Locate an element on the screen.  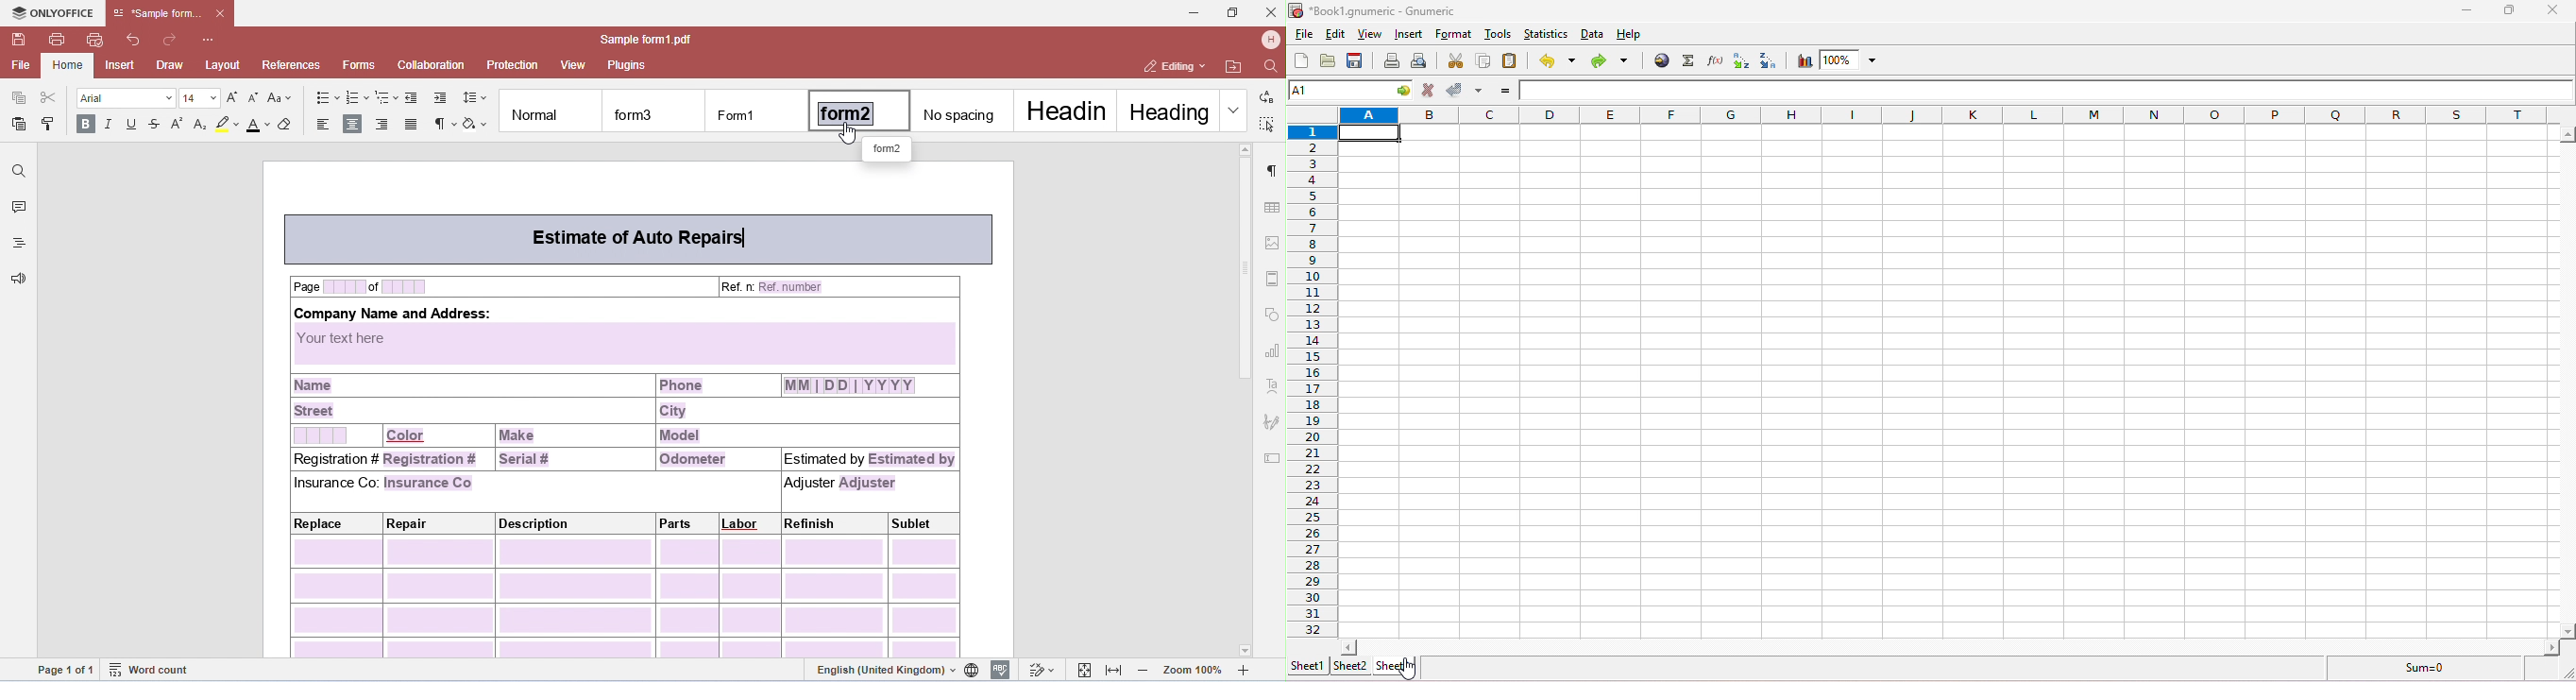
sort descending order is located at coordinates (1771, 60).